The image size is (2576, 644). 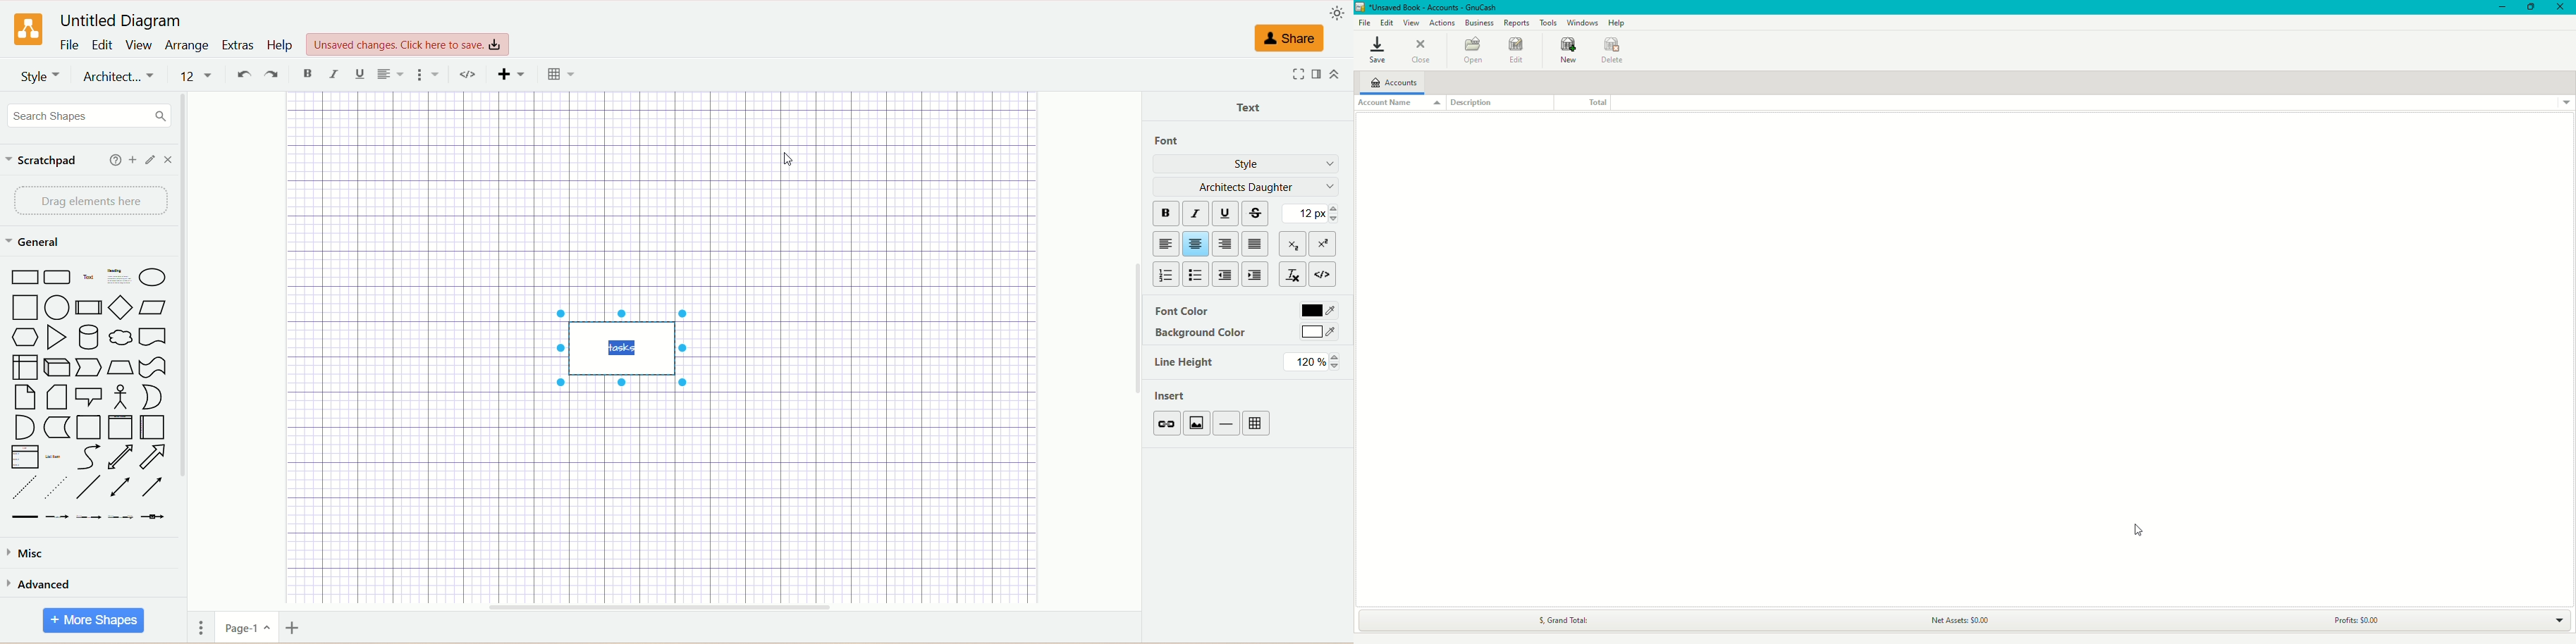 I want to click on Help, so click(x=1618, y=23).